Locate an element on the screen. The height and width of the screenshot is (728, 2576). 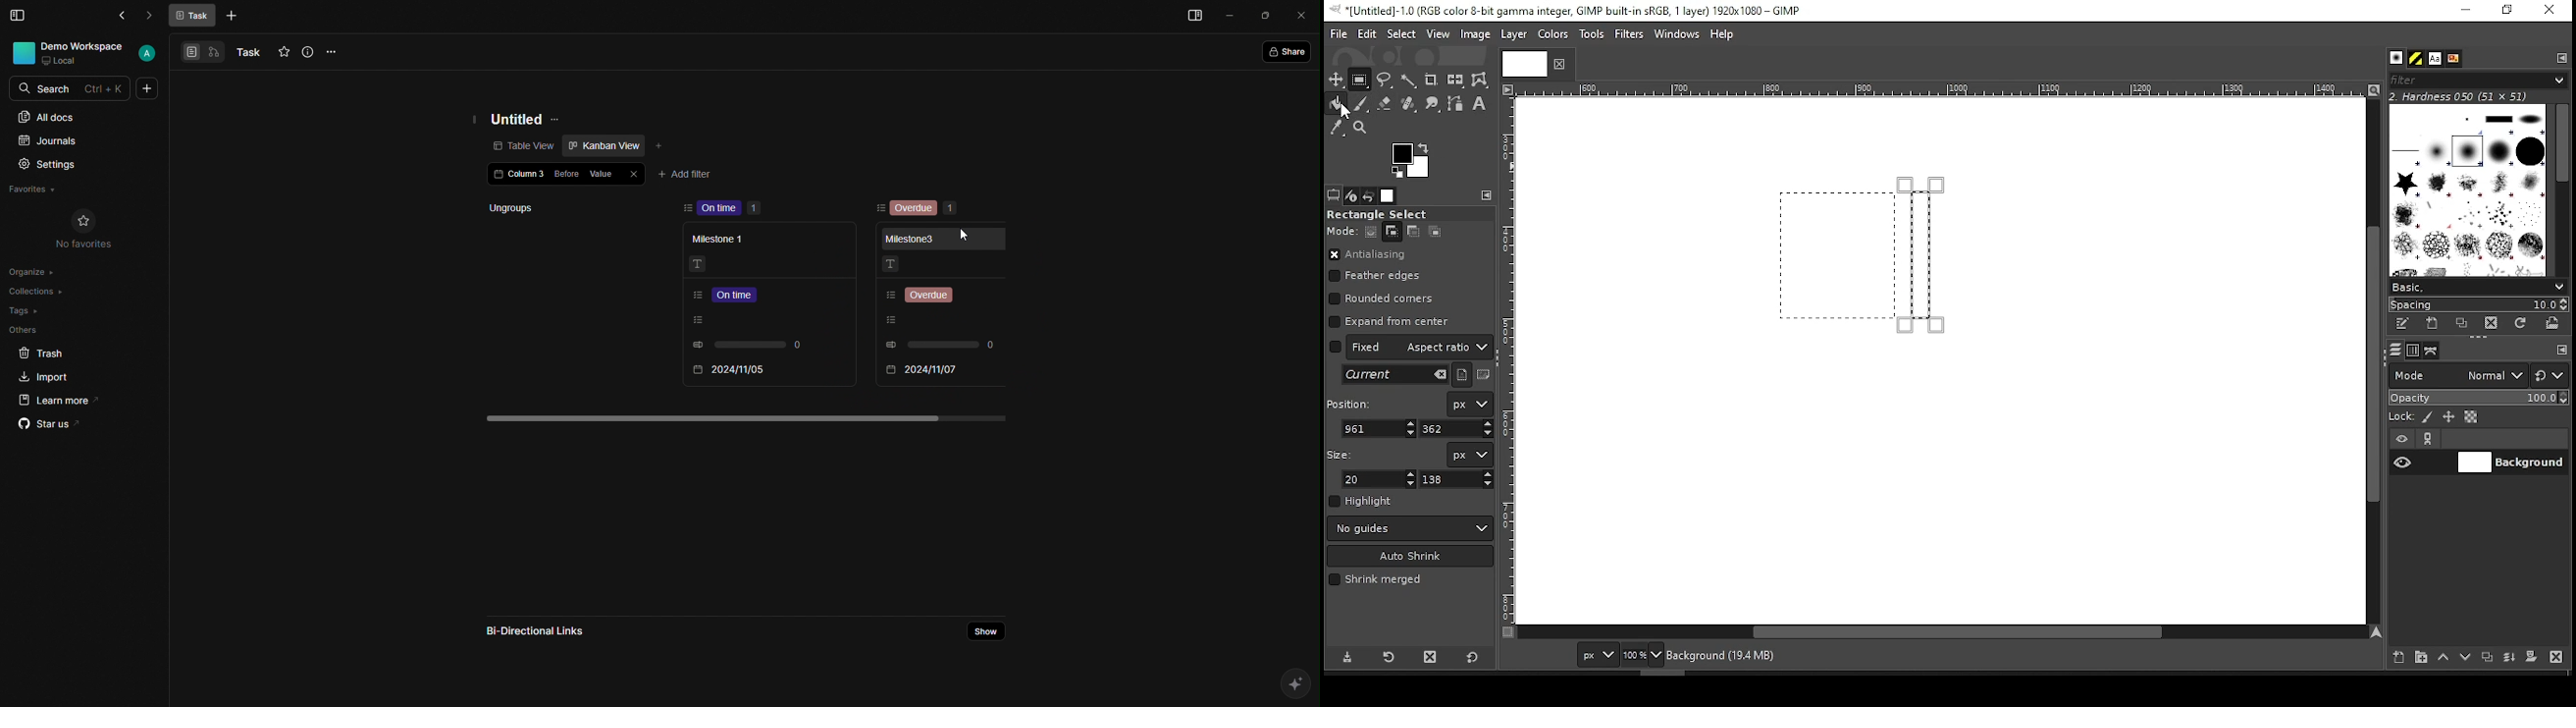
document history is located at coordinates (2452, 59).